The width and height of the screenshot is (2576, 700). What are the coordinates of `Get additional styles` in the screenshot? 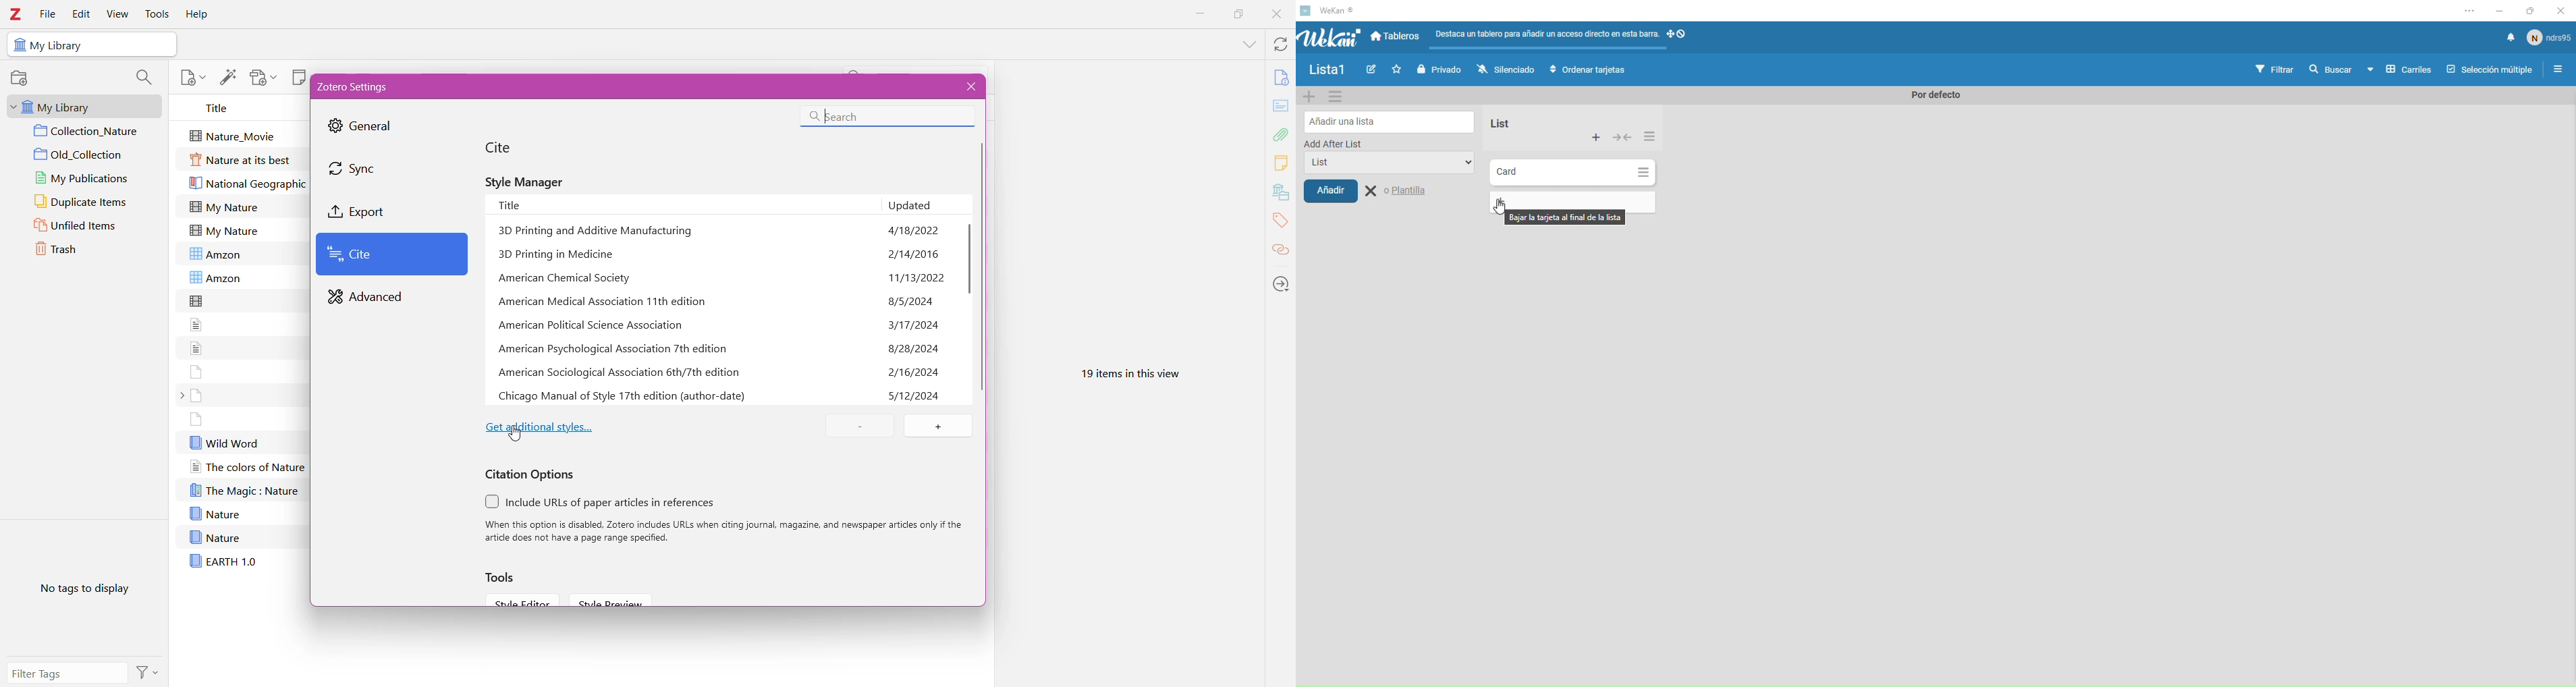 It's located at (541, 425).